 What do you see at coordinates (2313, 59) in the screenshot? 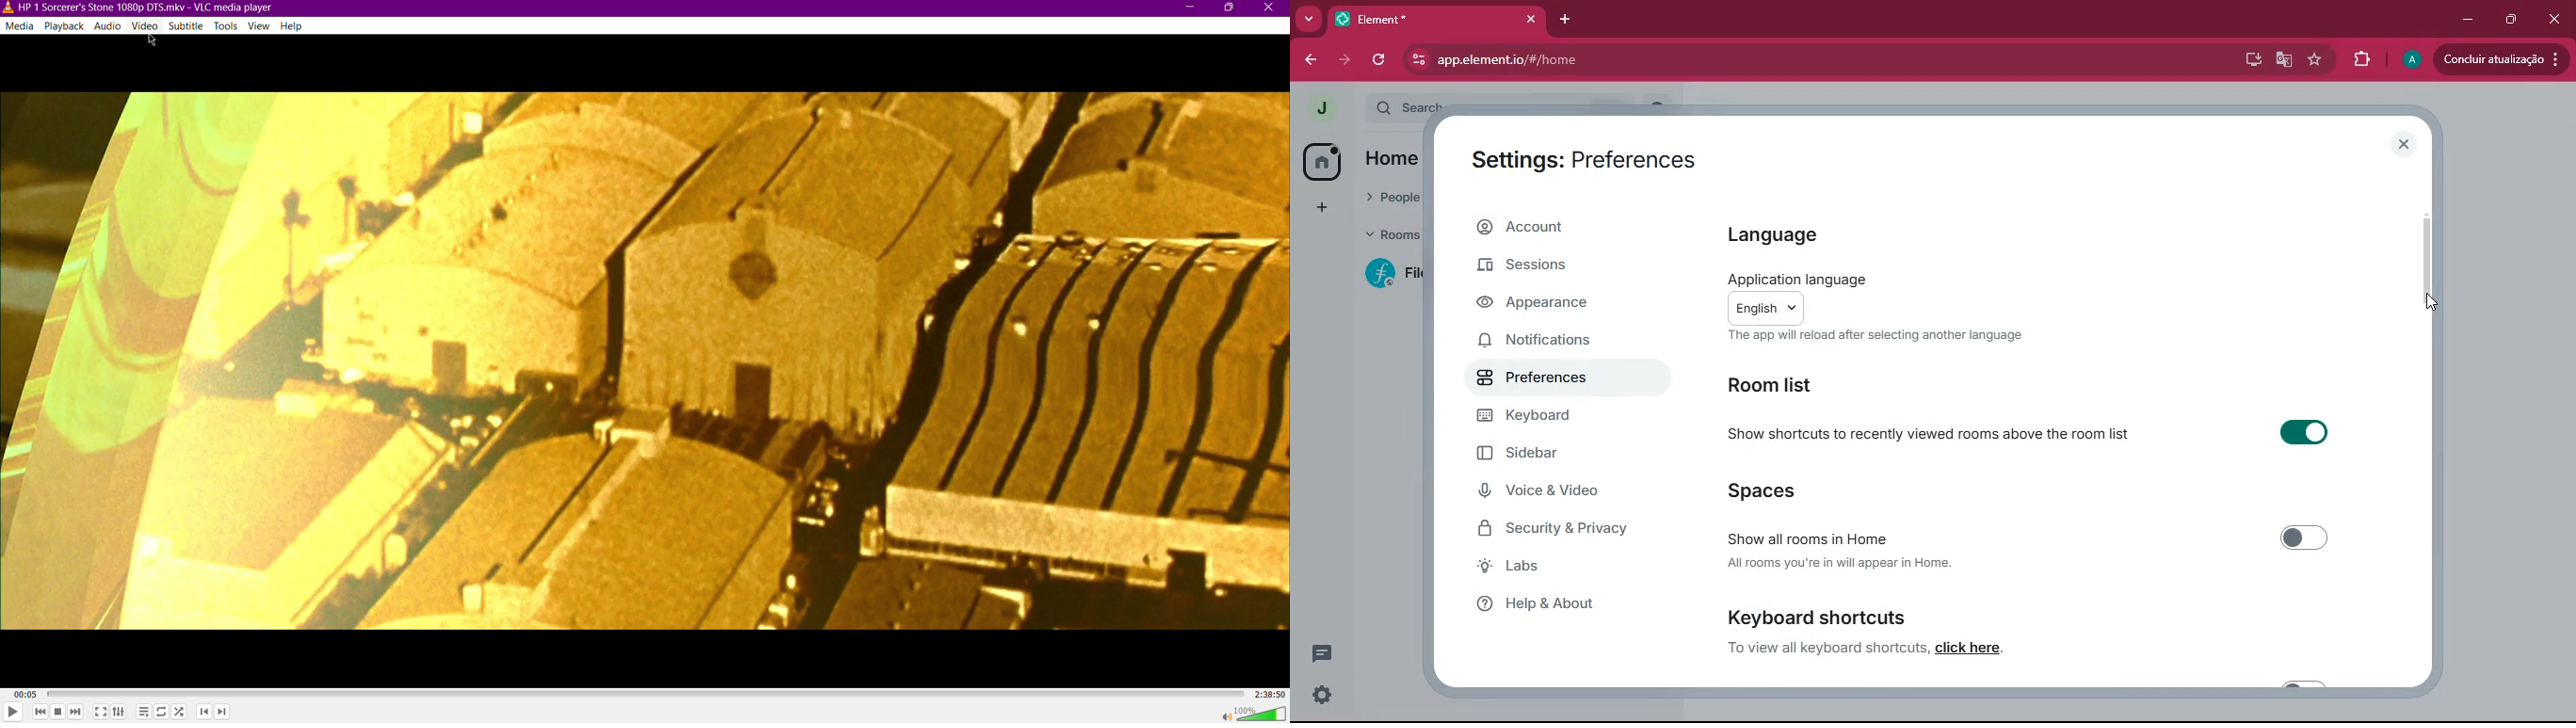
I see `favourite` at bounding box center [2313, 59].